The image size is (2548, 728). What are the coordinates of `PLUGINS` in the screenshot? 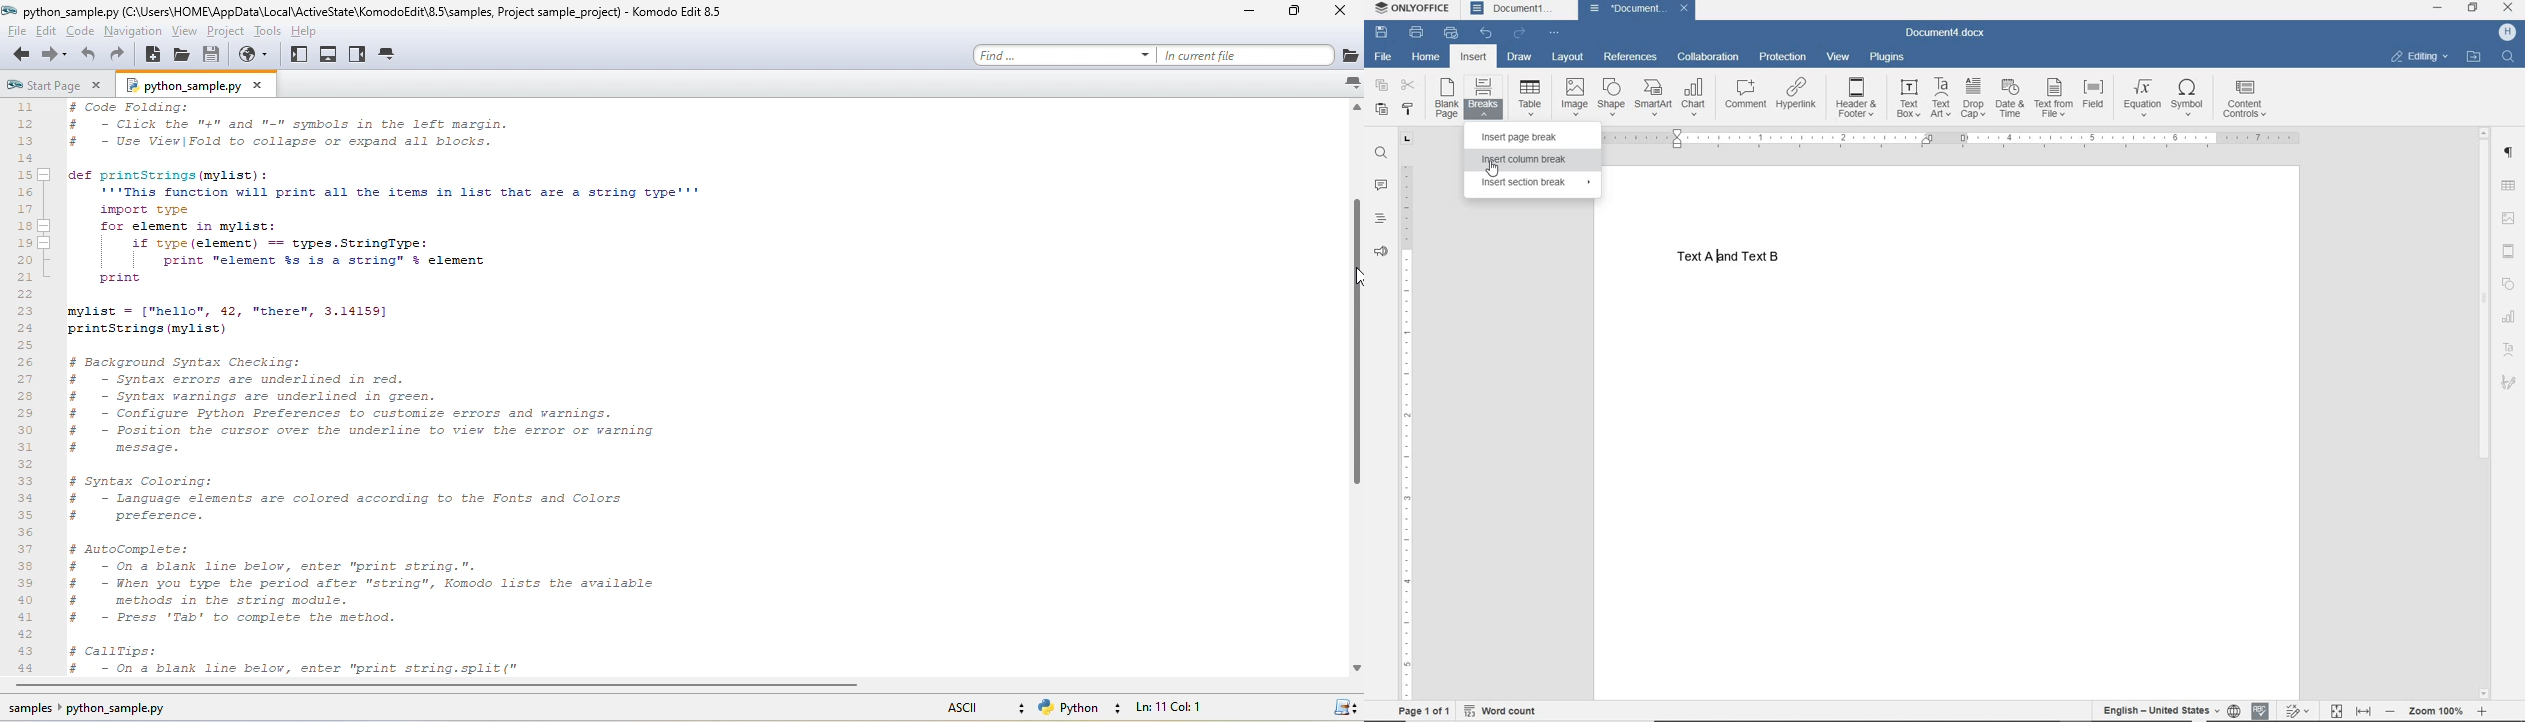 It's located at (1888, 58).